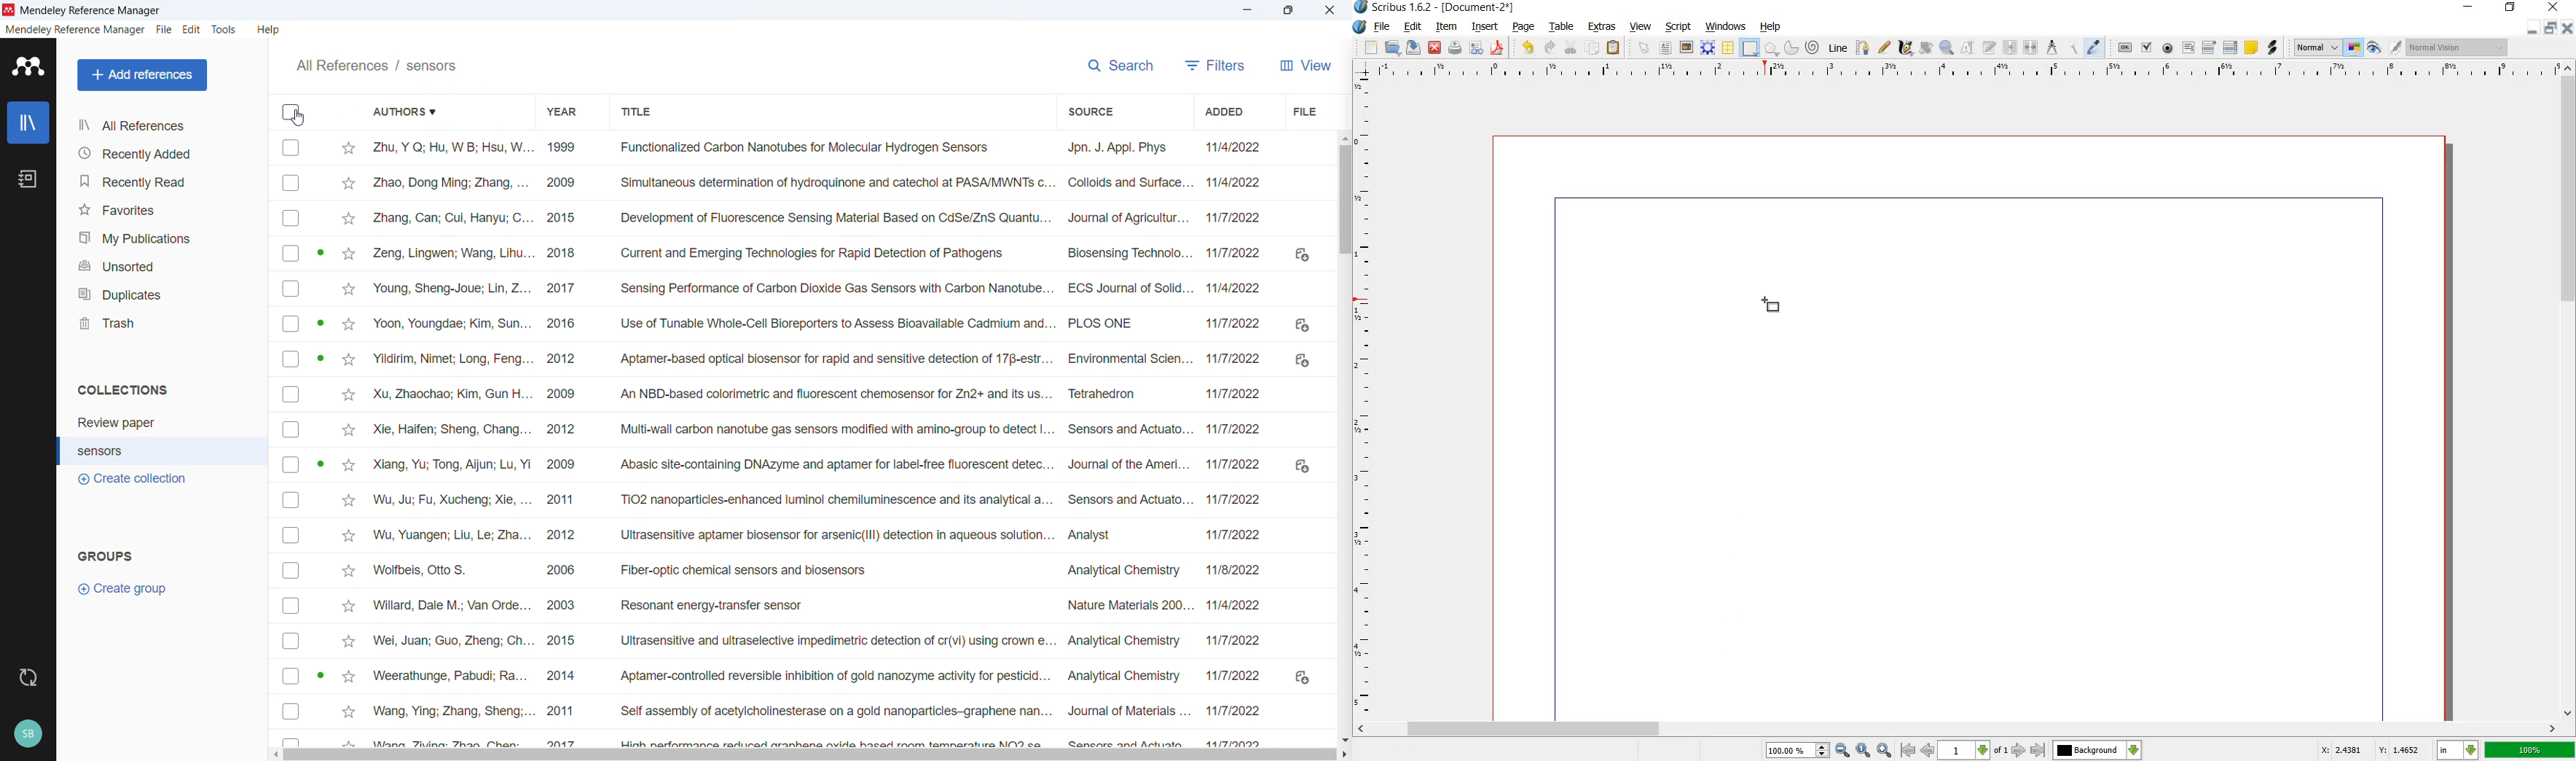 The image size is (2576, 784). What do you see at coordinates (1344, 138) in the screenshot?
I see `Scroll up ` at bounding box center [1344, 138].